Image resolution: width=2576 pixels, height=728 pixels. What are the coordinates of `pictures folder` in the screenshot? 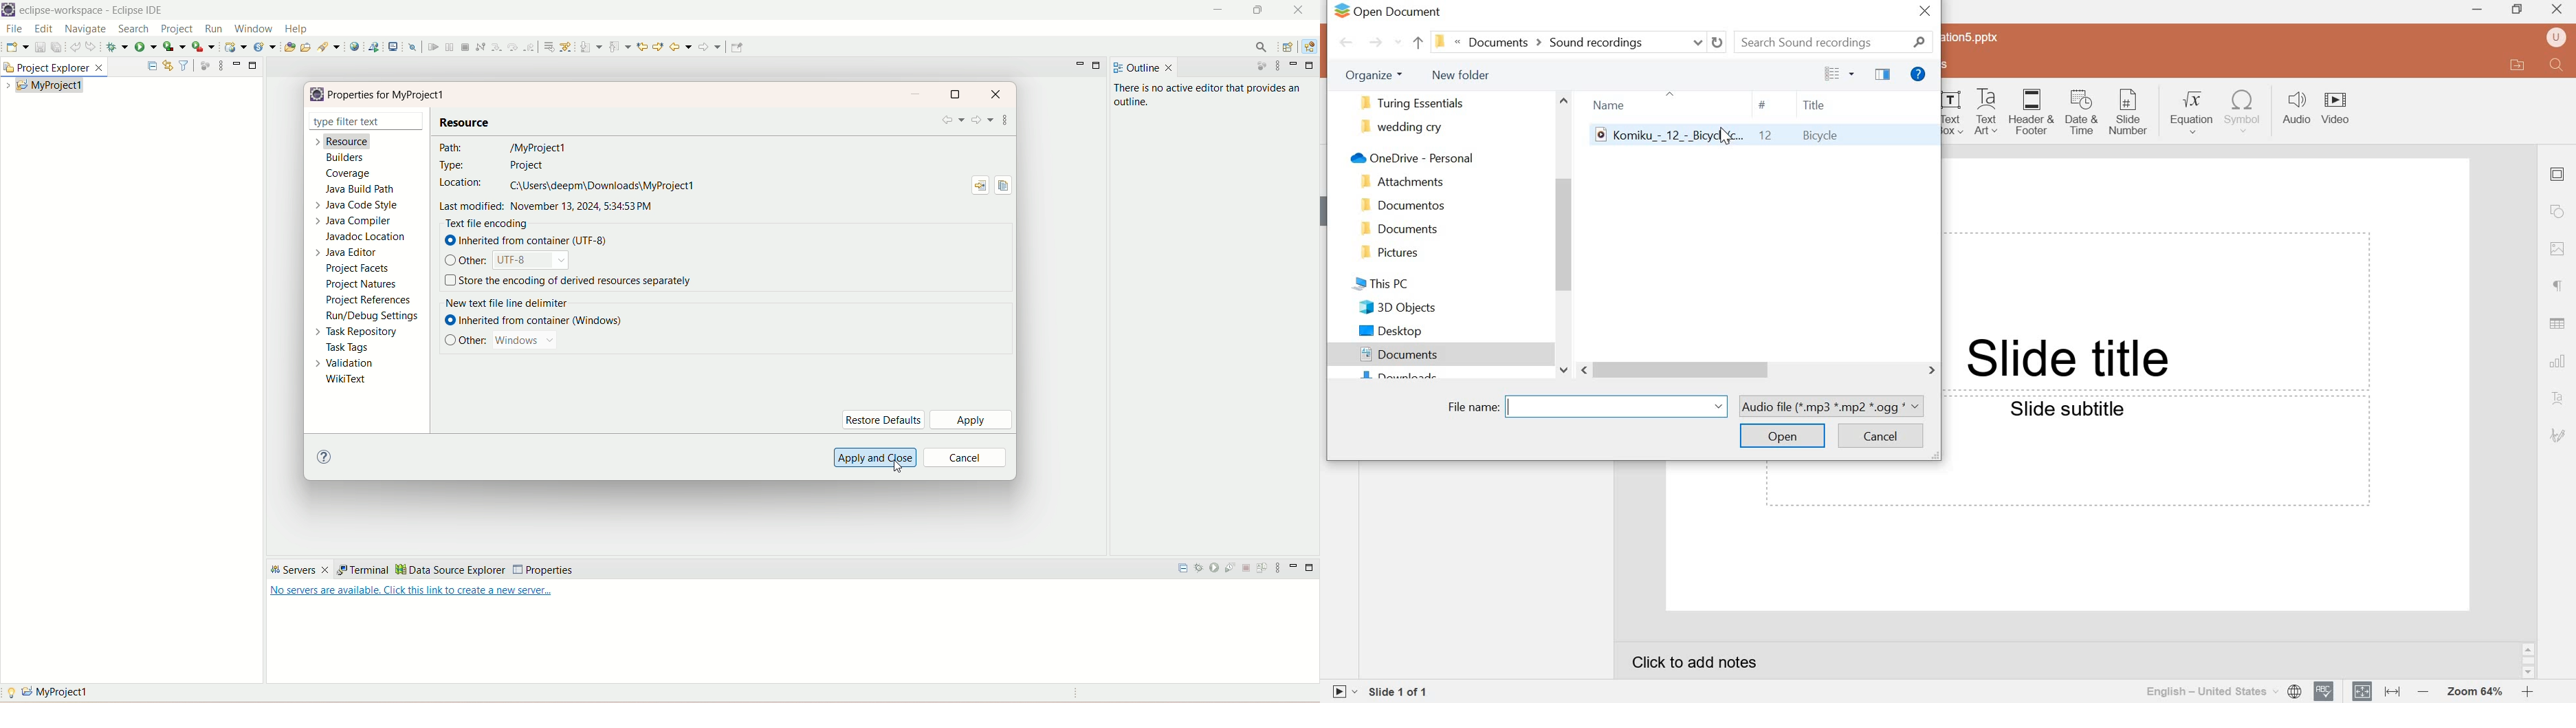 It's located at (1391, 253).